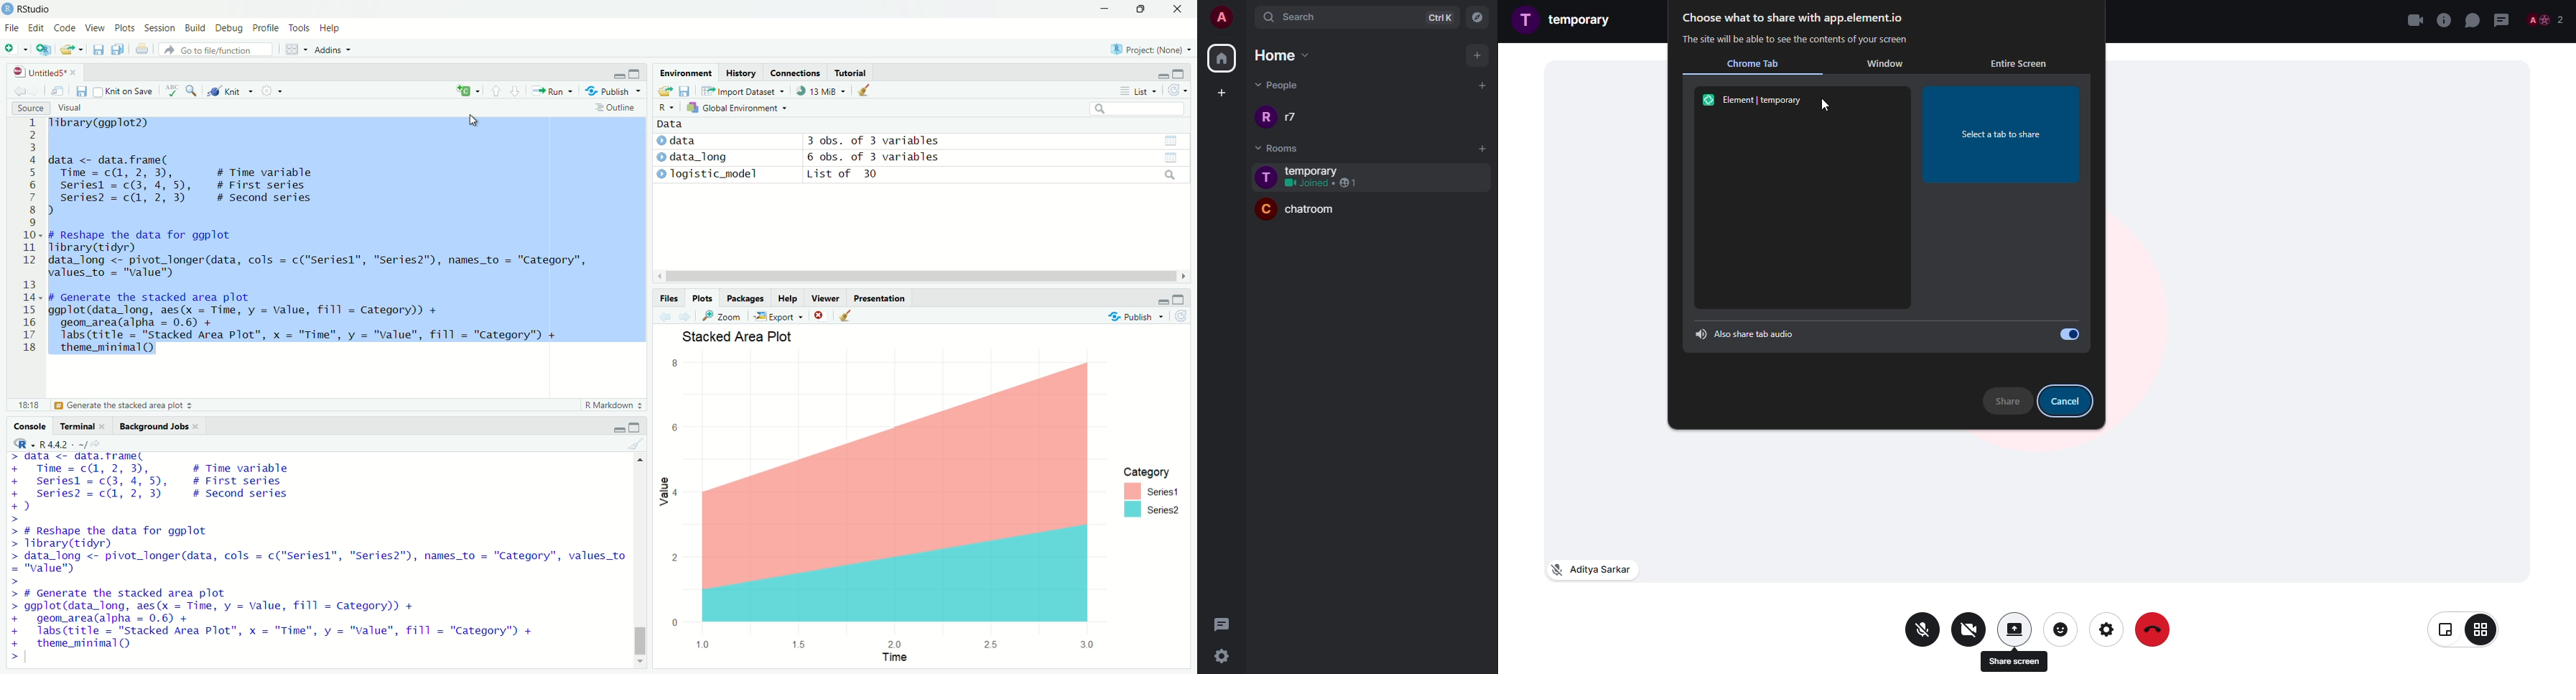  What do you see at coordinates (2443, 20) in the screenshot?
I see `voice call` at bounding box center [2443, 20].